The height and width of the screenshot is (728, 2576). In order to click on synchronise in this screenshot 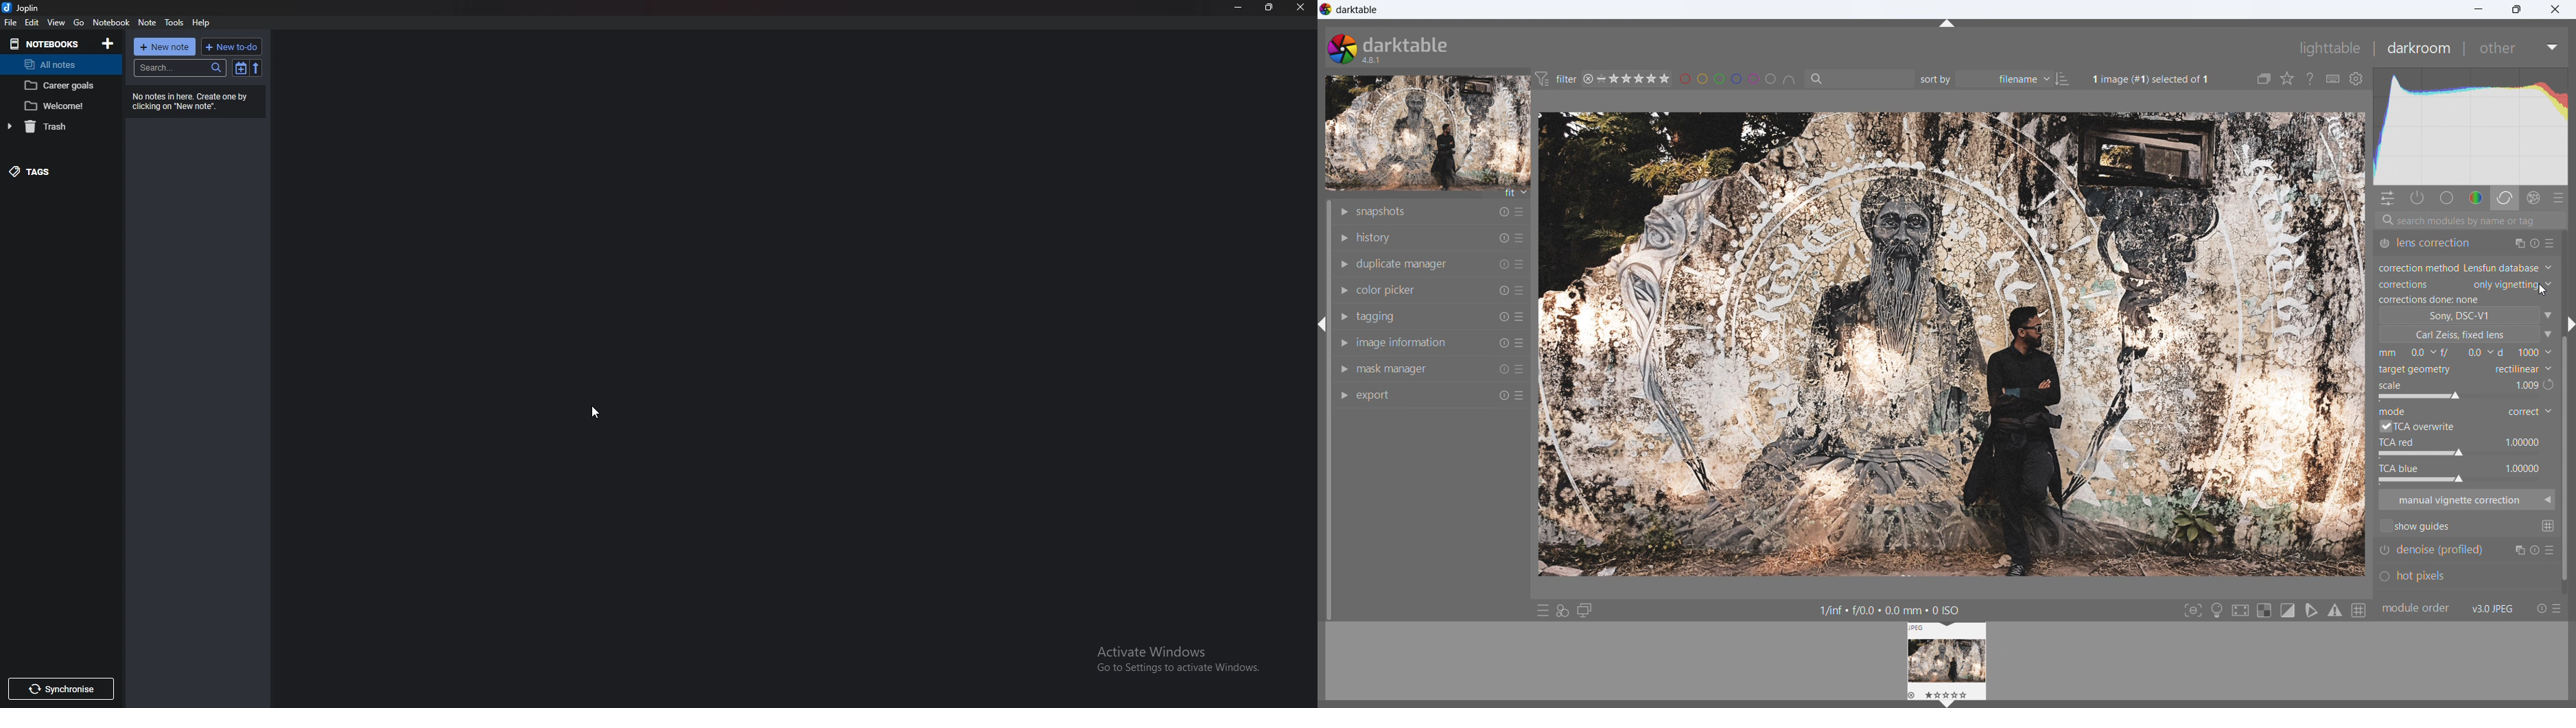, I will do `click(60, 689)`.